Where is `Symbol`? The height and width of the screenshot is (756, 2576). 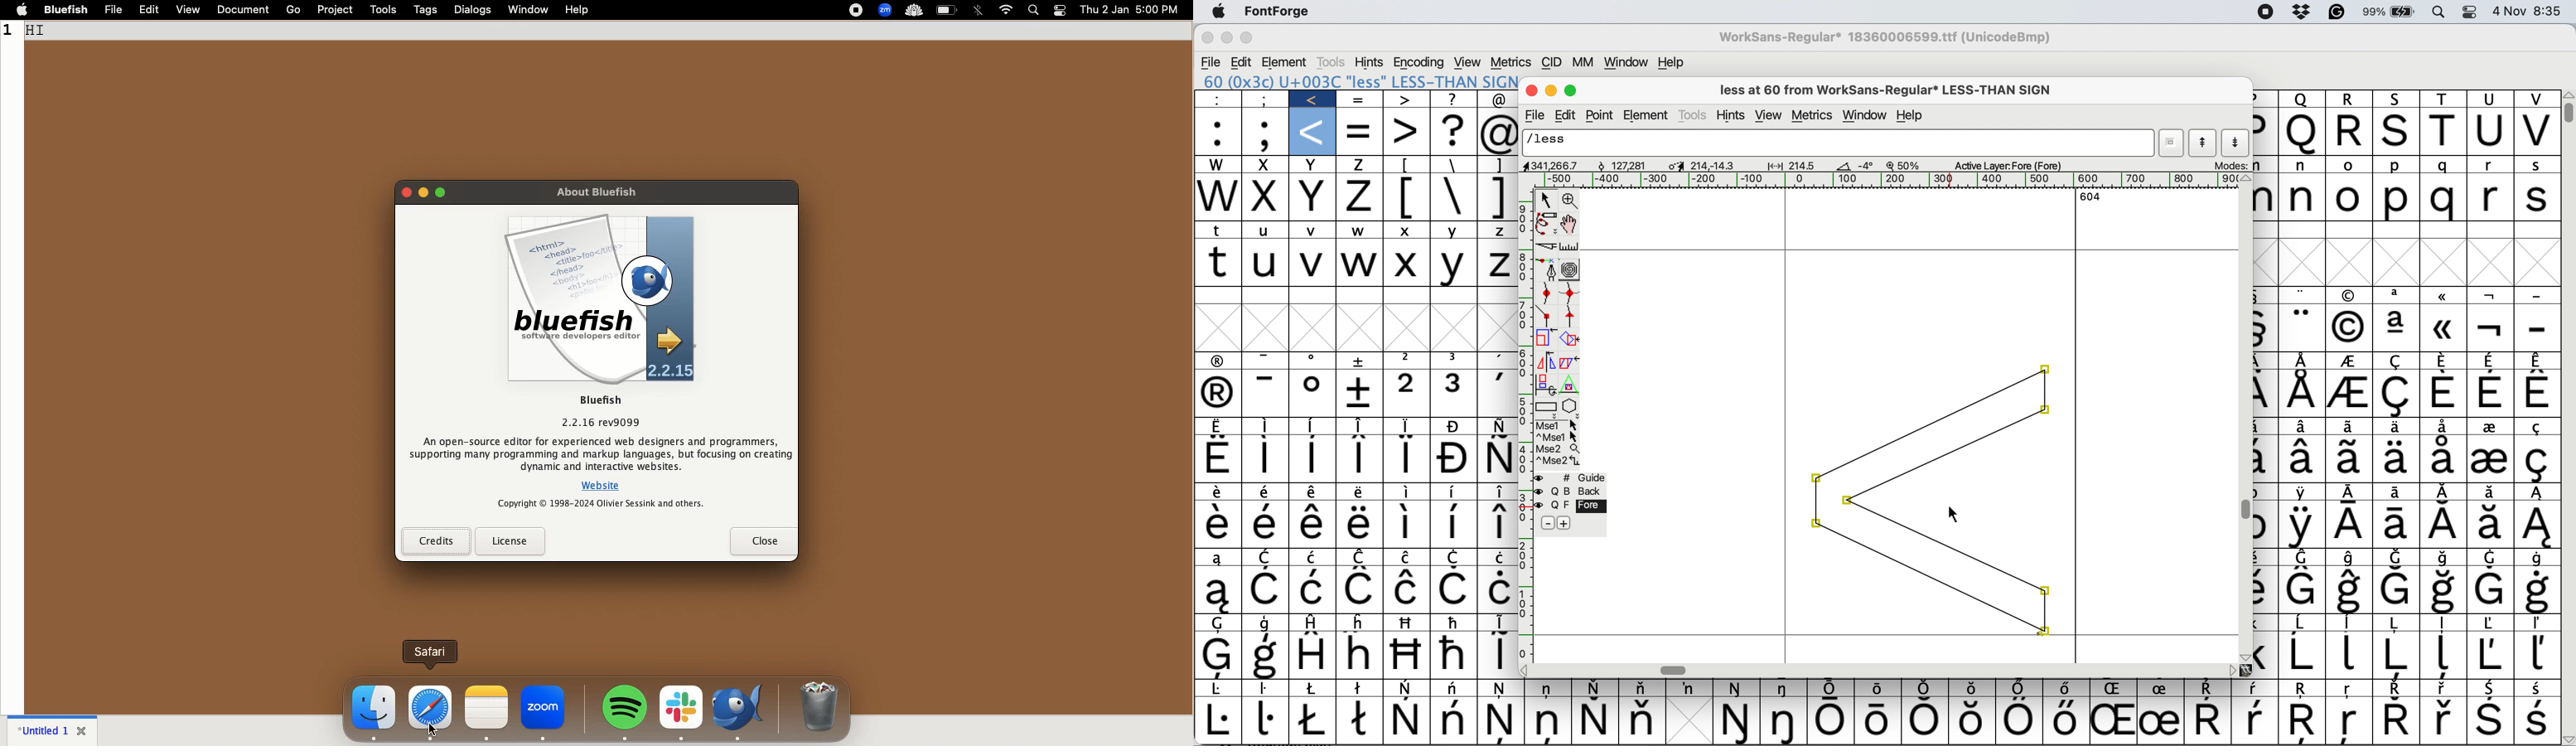 Symbol is located at coordinates (2256, 687).